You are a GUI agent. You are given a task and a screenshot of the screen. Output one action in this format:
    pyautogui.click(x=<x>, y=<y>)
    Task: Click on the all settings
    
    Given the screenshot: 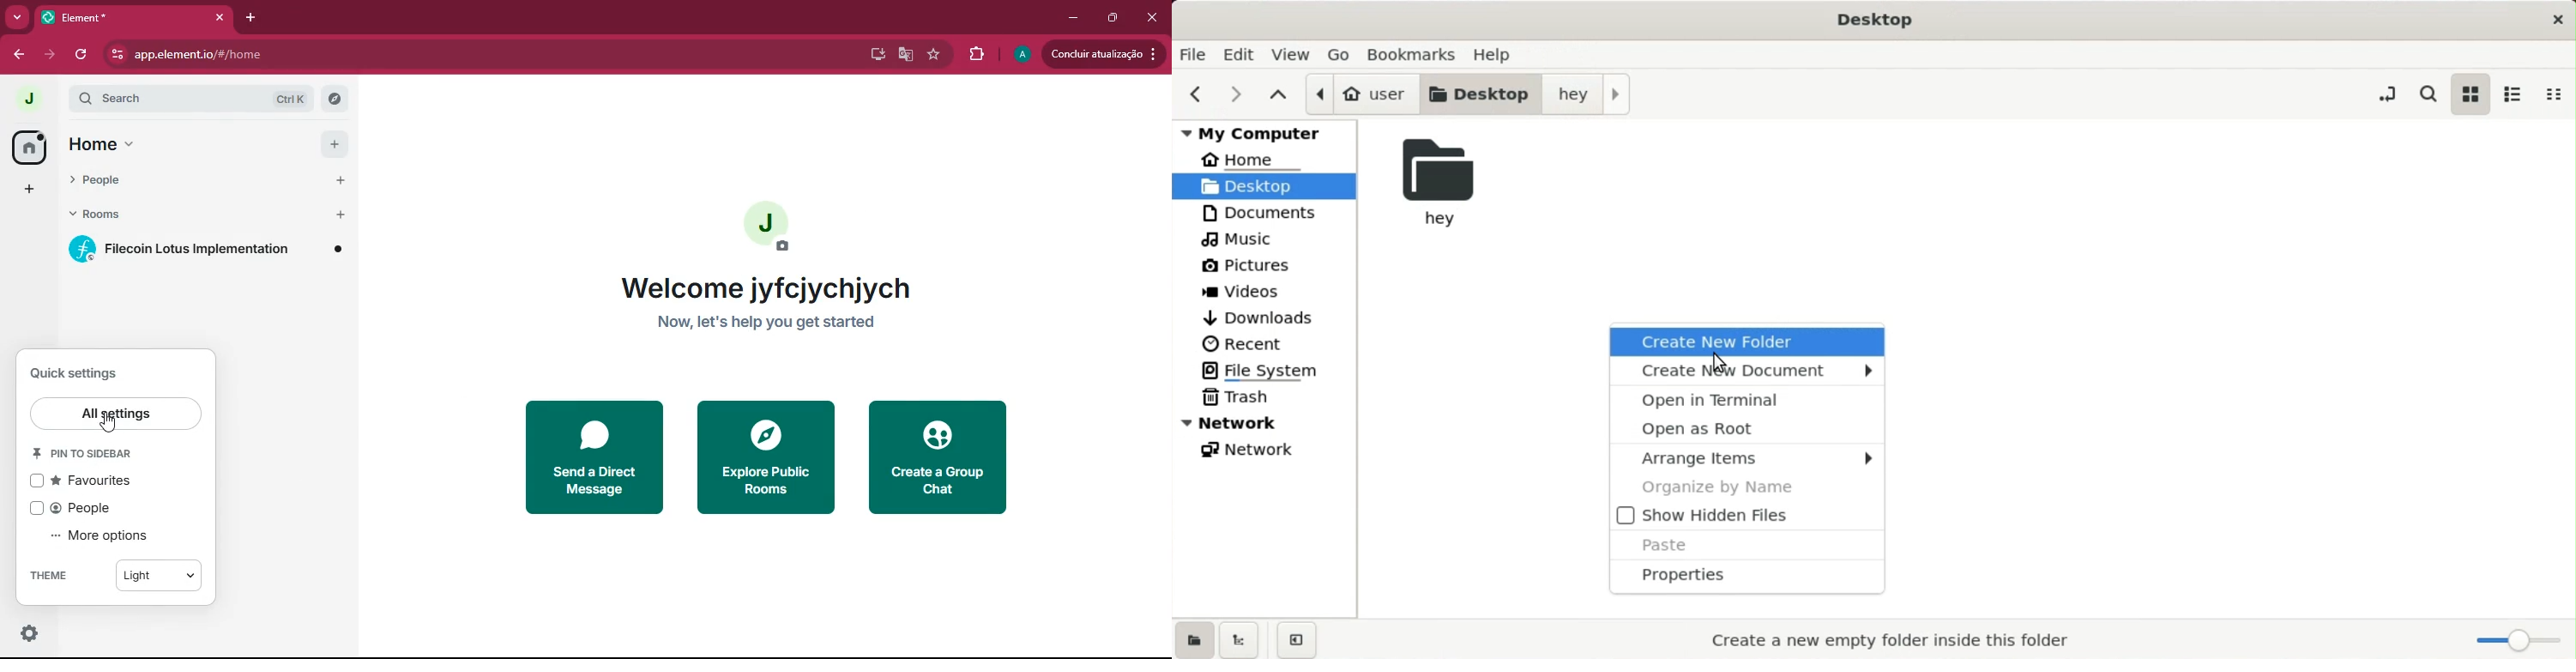 What is the action you would take?
    pyautogui.click(x=115, y=414)
    